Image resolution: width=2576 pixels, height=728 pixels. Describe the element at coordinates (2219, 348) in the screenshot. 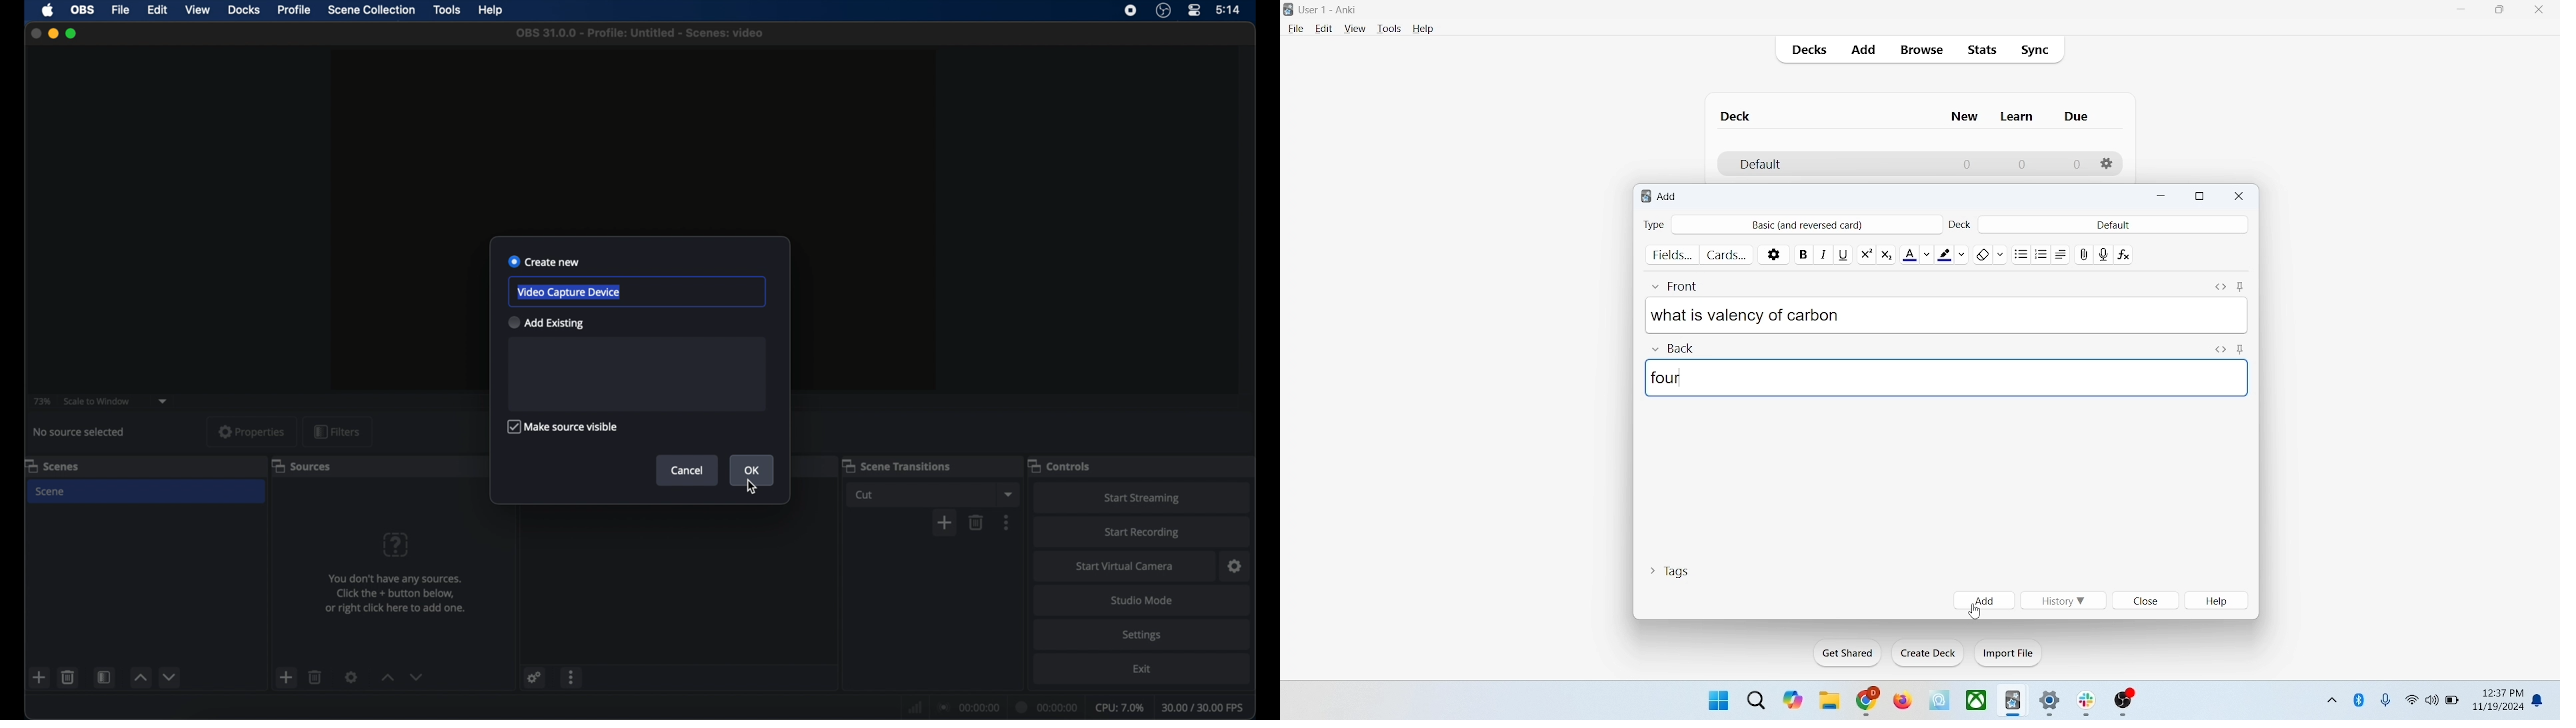

I see `HTML editor` at that location.